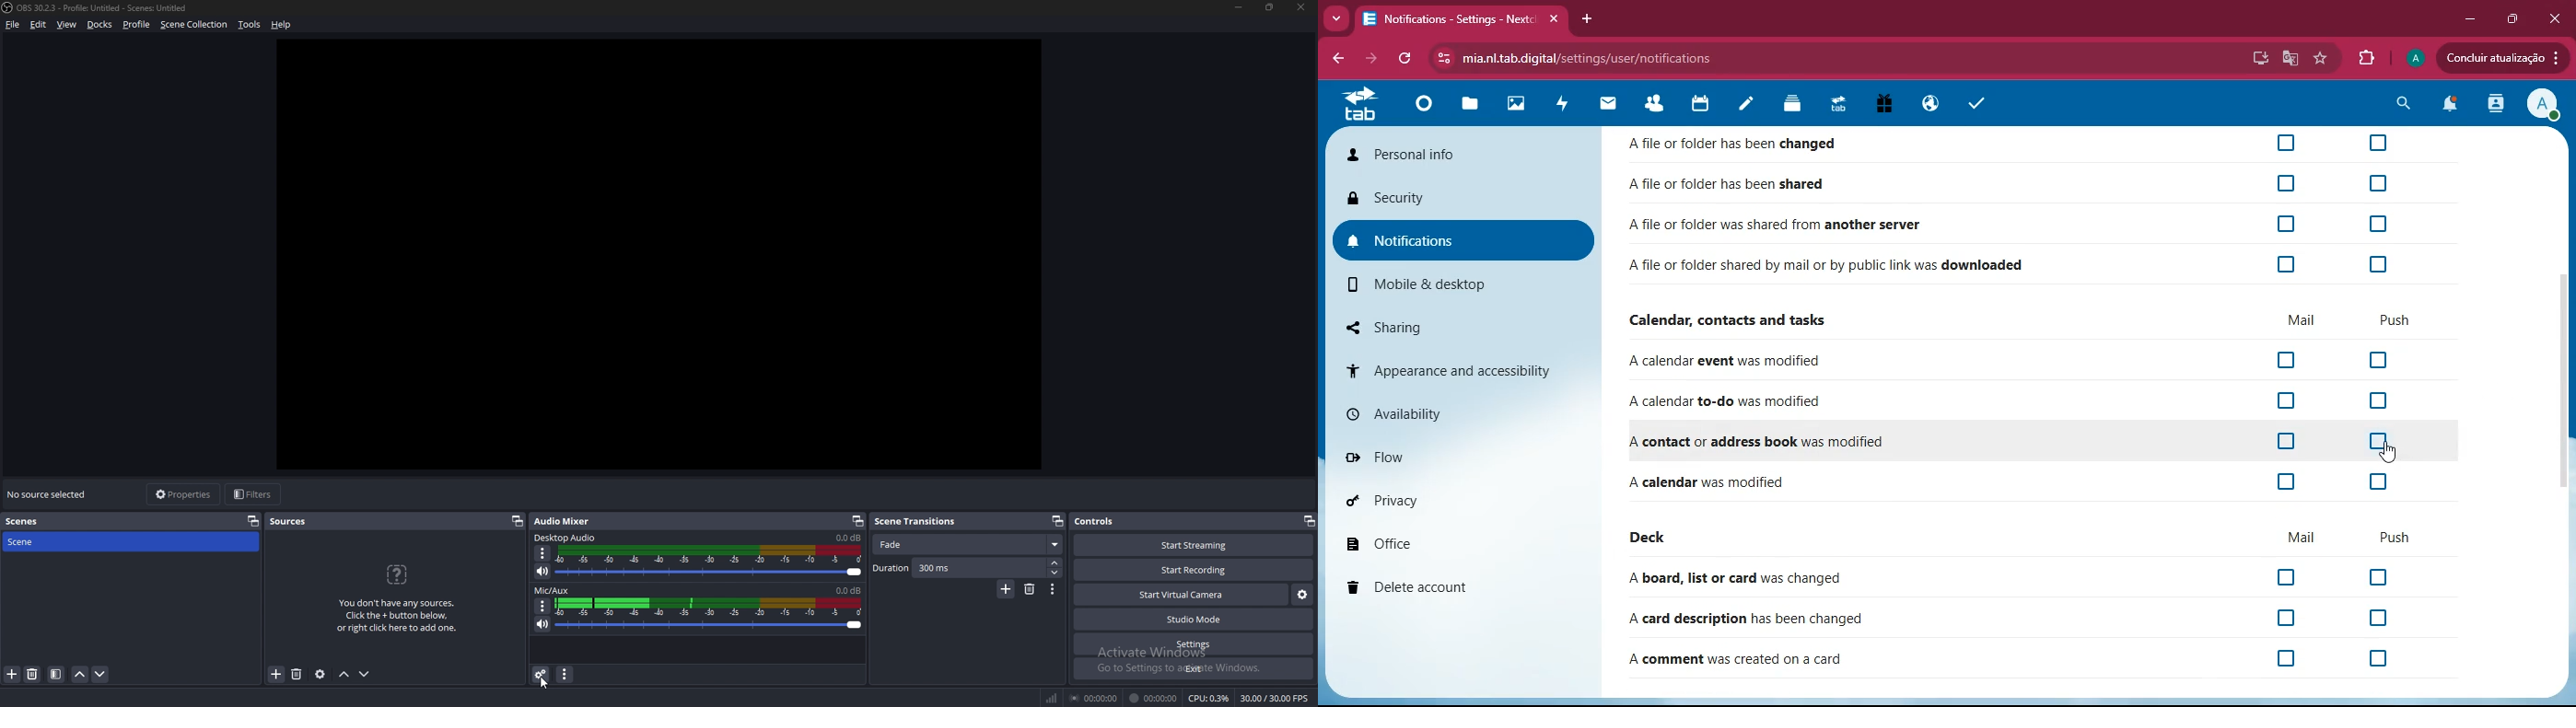 This screenshot has width=2576, height=728. Describe the element at coordinates (298, 673) in the screenshot. I see `delete source` at that location.